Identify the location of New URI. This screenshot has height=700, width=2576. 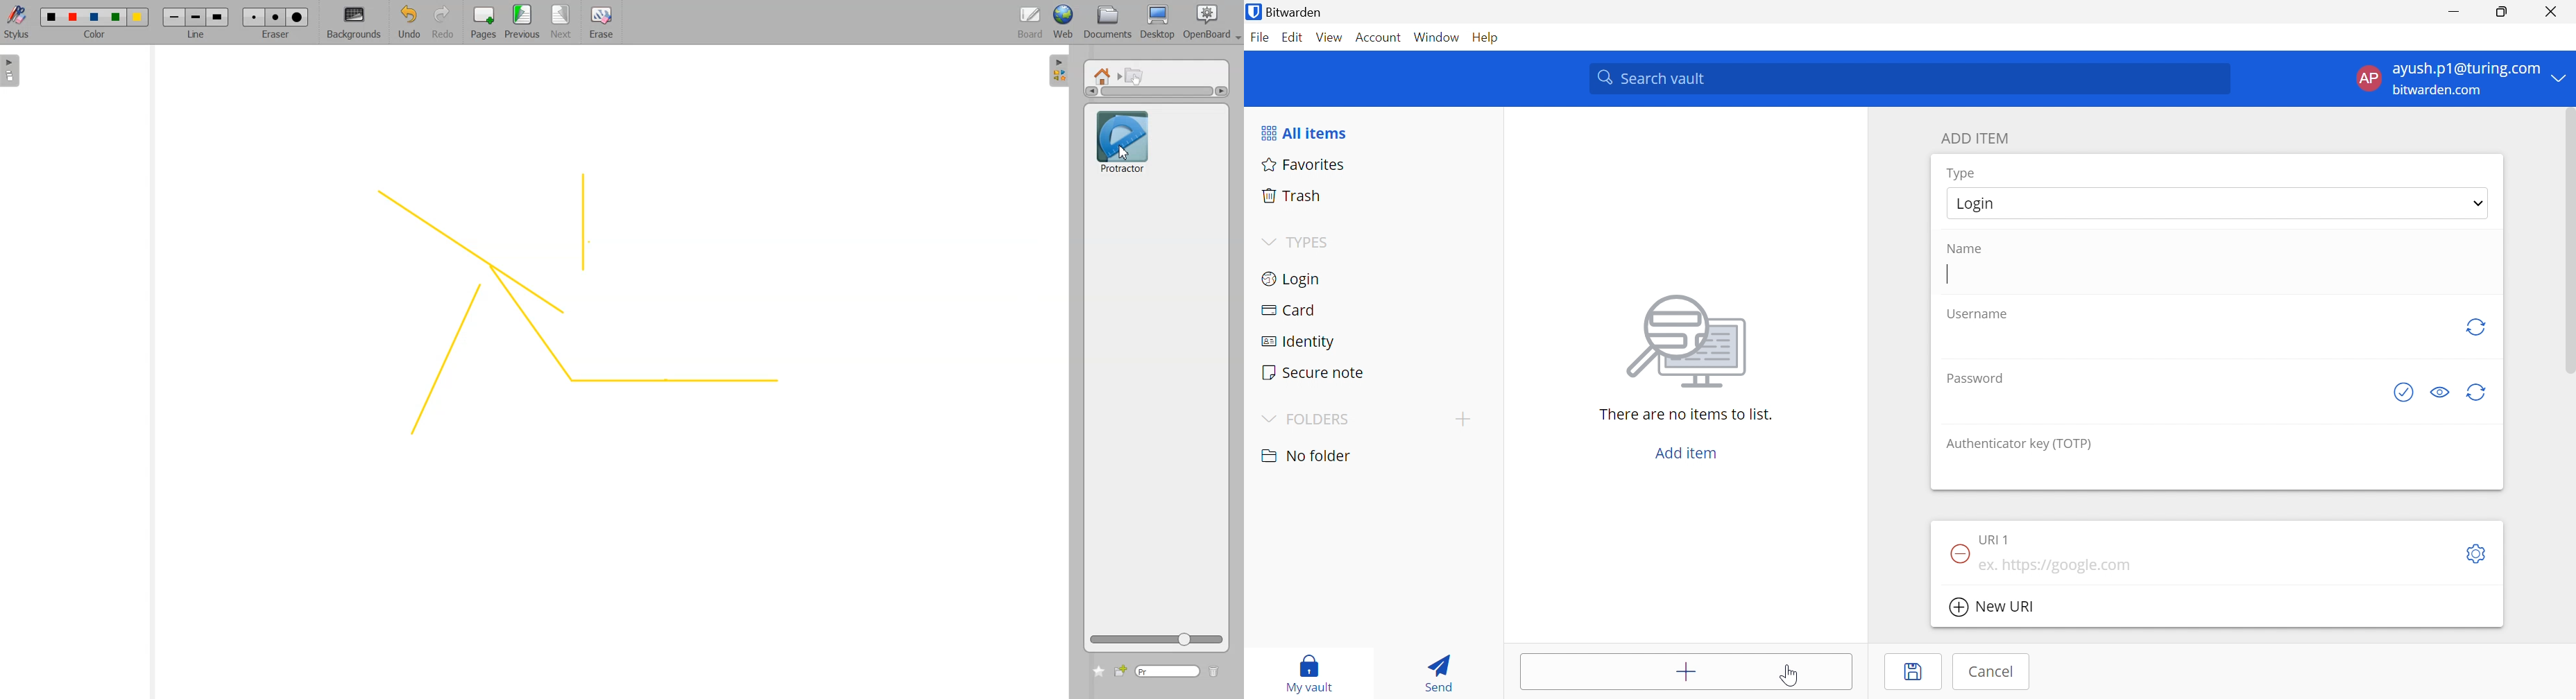
(1994, 609).